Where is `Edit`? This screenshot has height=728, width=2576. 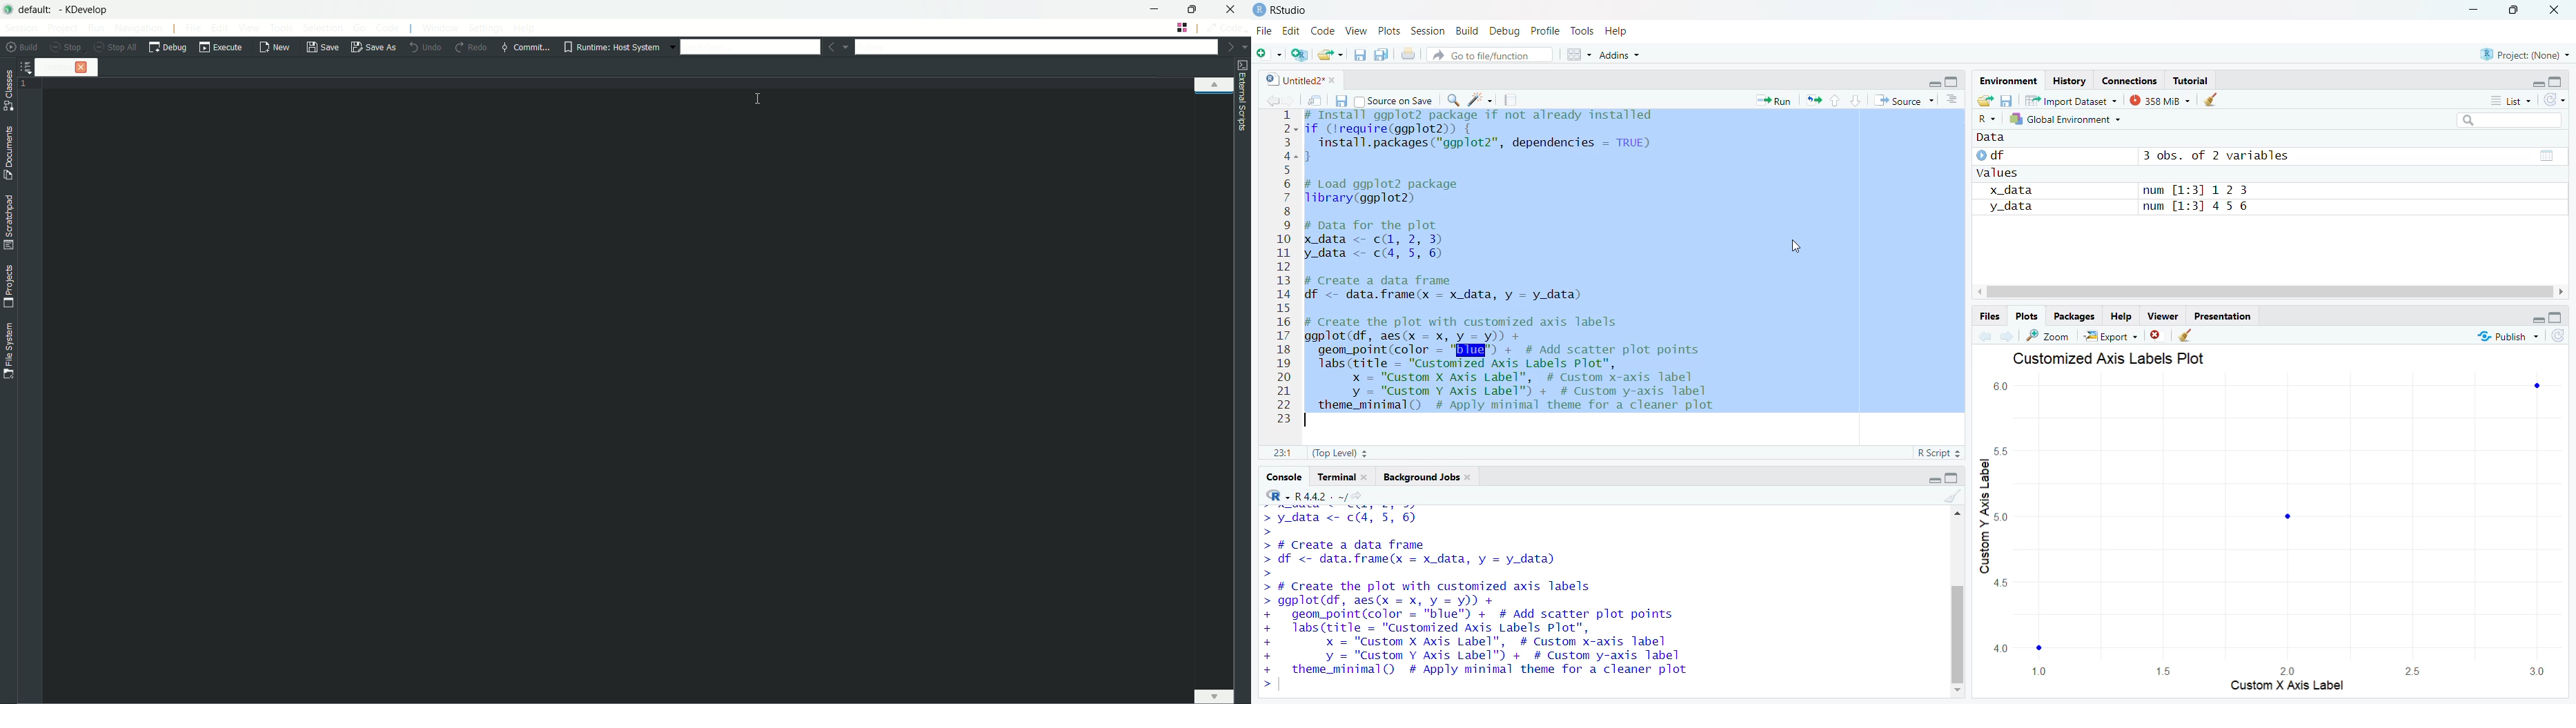
Edit is located at coordinates (1292, 30).